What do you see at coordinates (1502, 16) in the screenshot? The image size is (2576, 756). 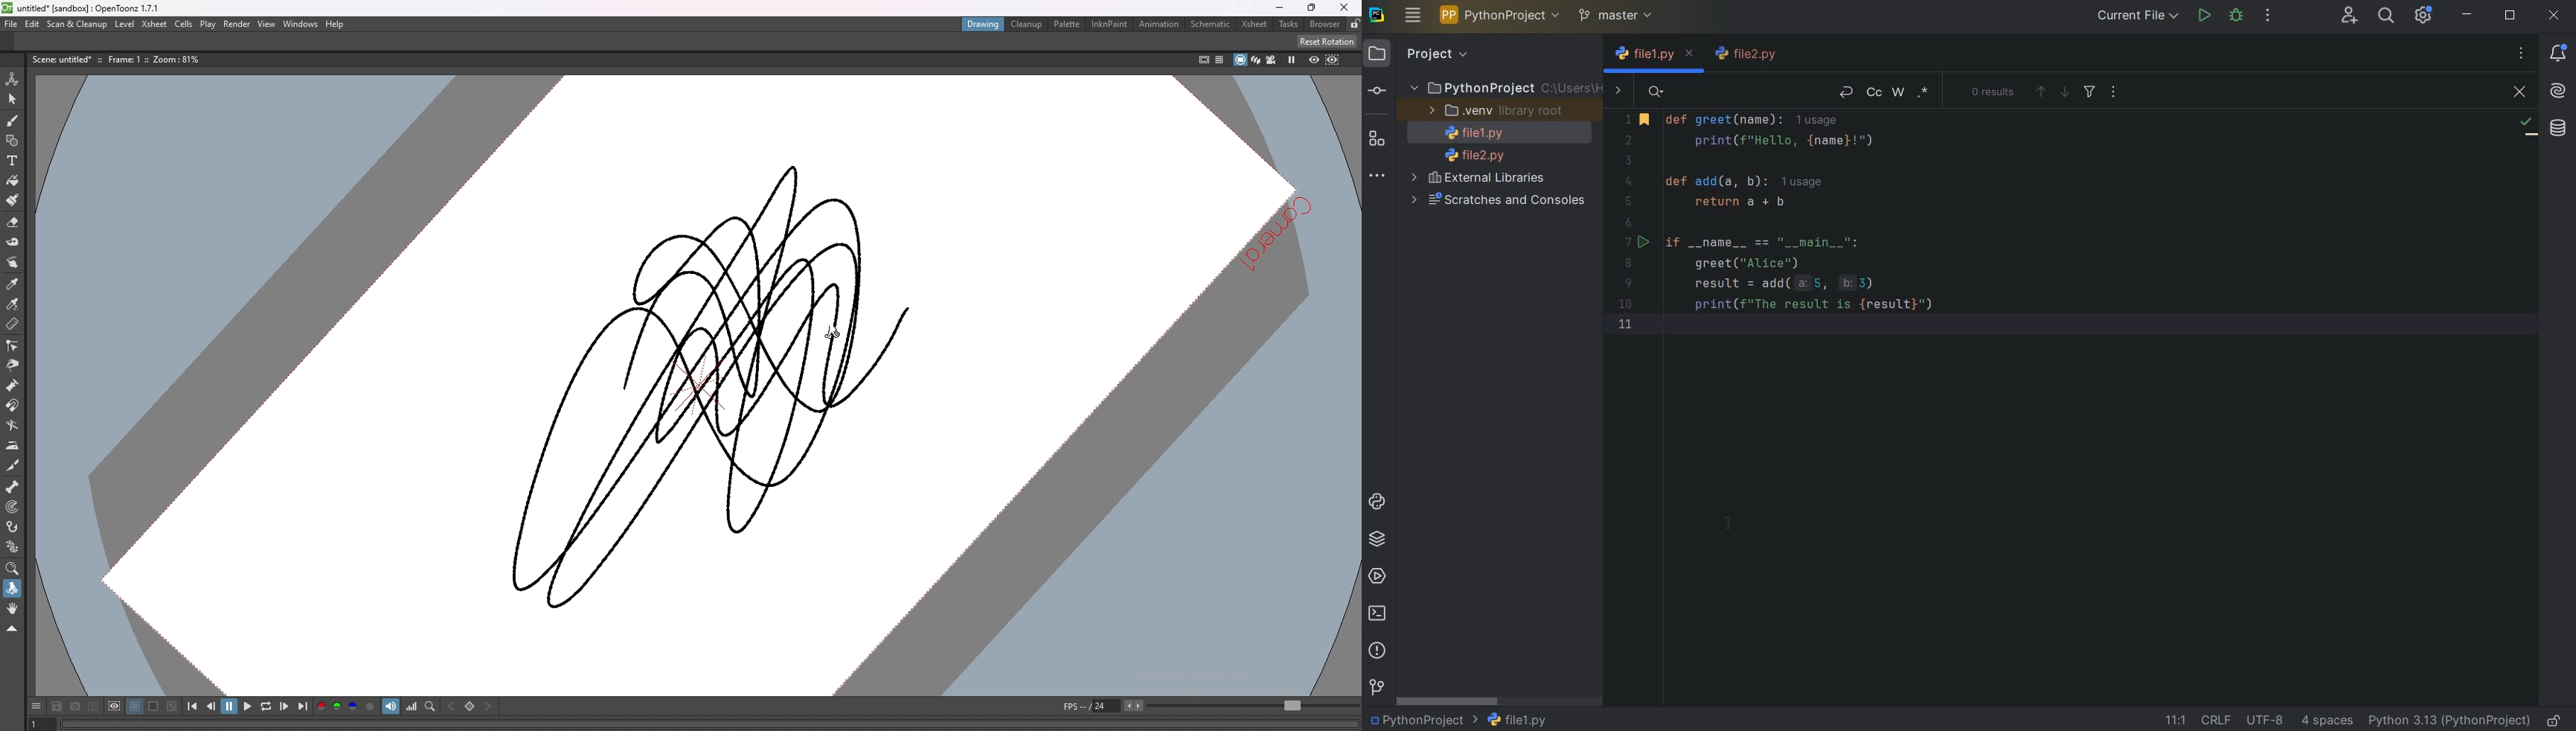 I see `PYTHON PROJECT NAME` at bounding box center [1502, 16].